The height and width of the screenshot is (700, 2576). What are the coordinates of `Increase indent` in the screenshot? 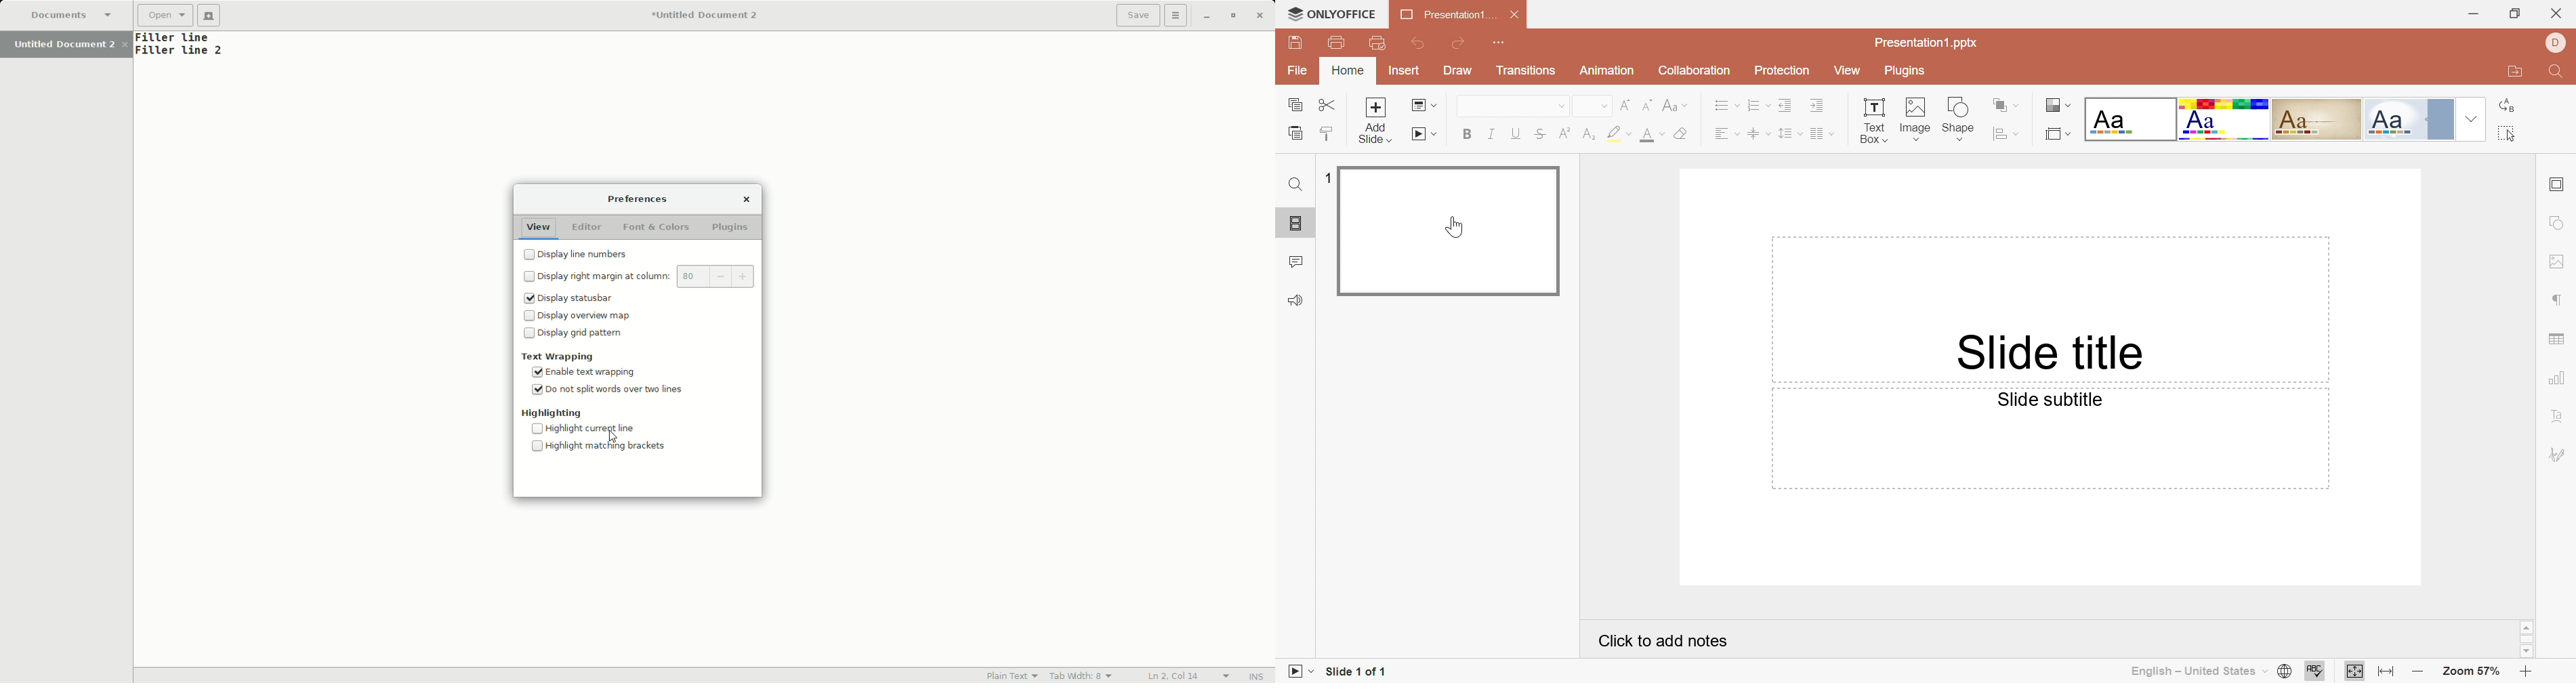 It's located at (1823, 106).